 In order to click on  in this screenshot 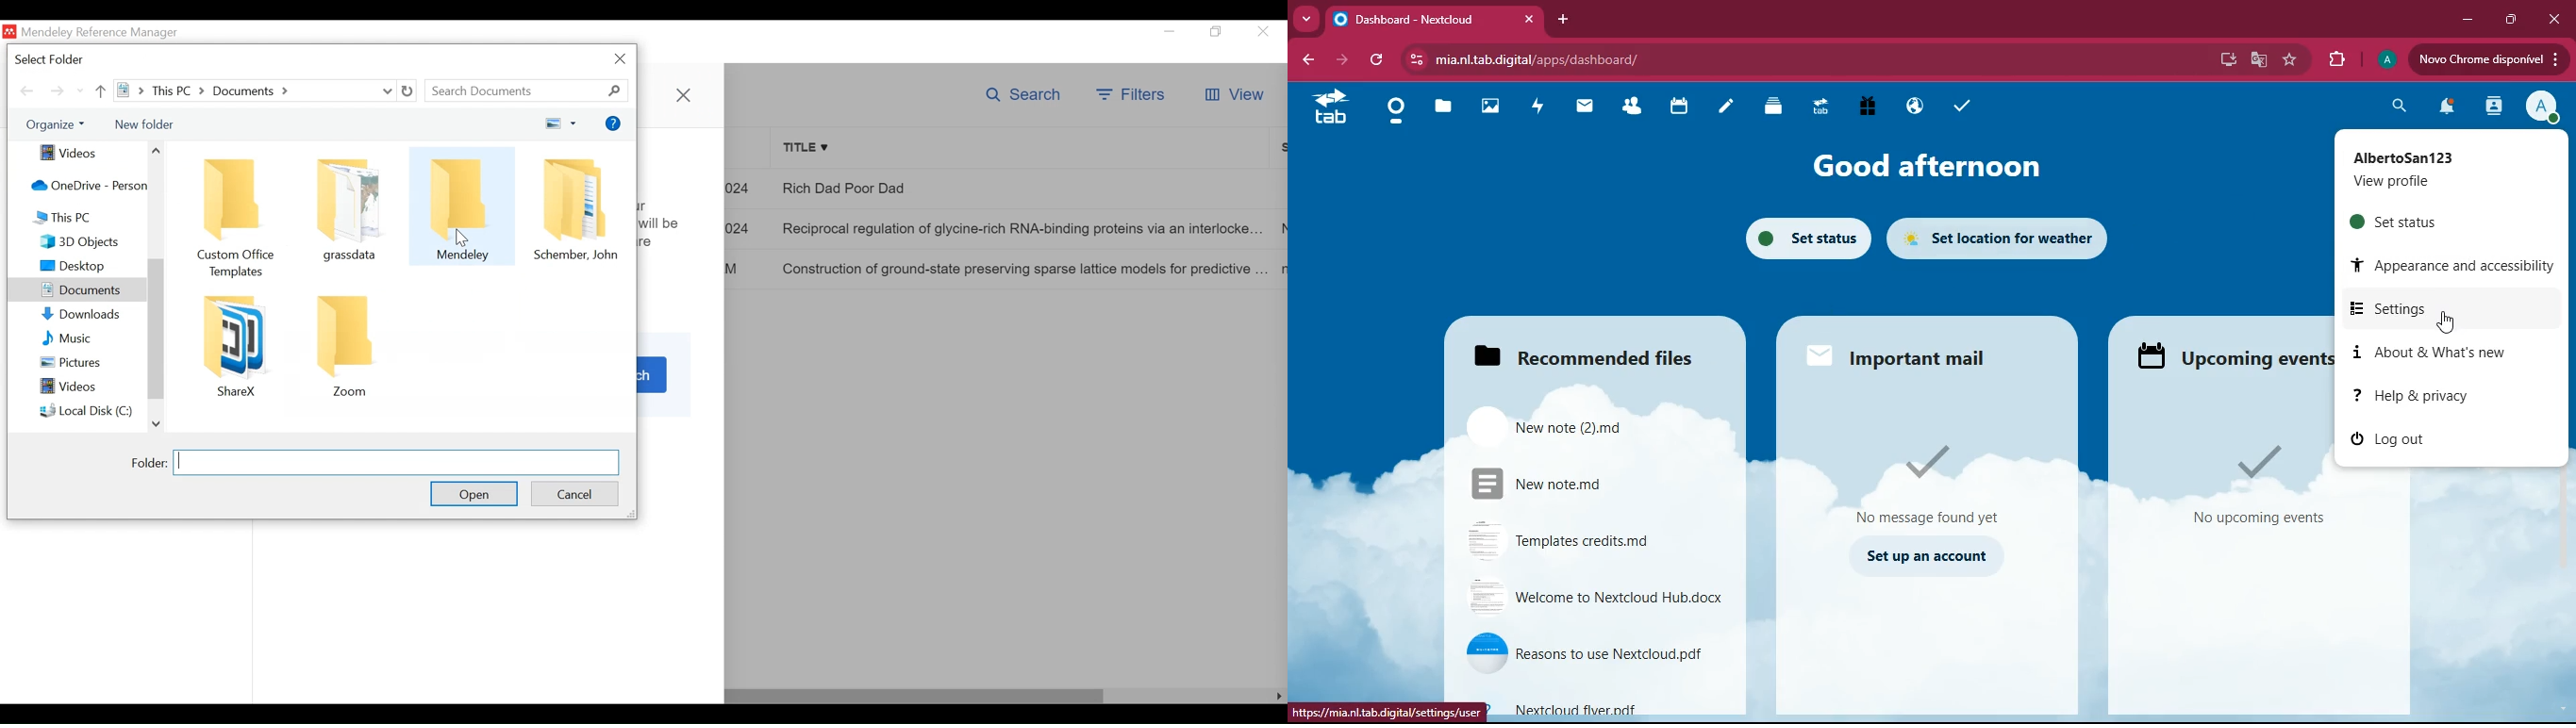, I will do `click(76, 290)`.